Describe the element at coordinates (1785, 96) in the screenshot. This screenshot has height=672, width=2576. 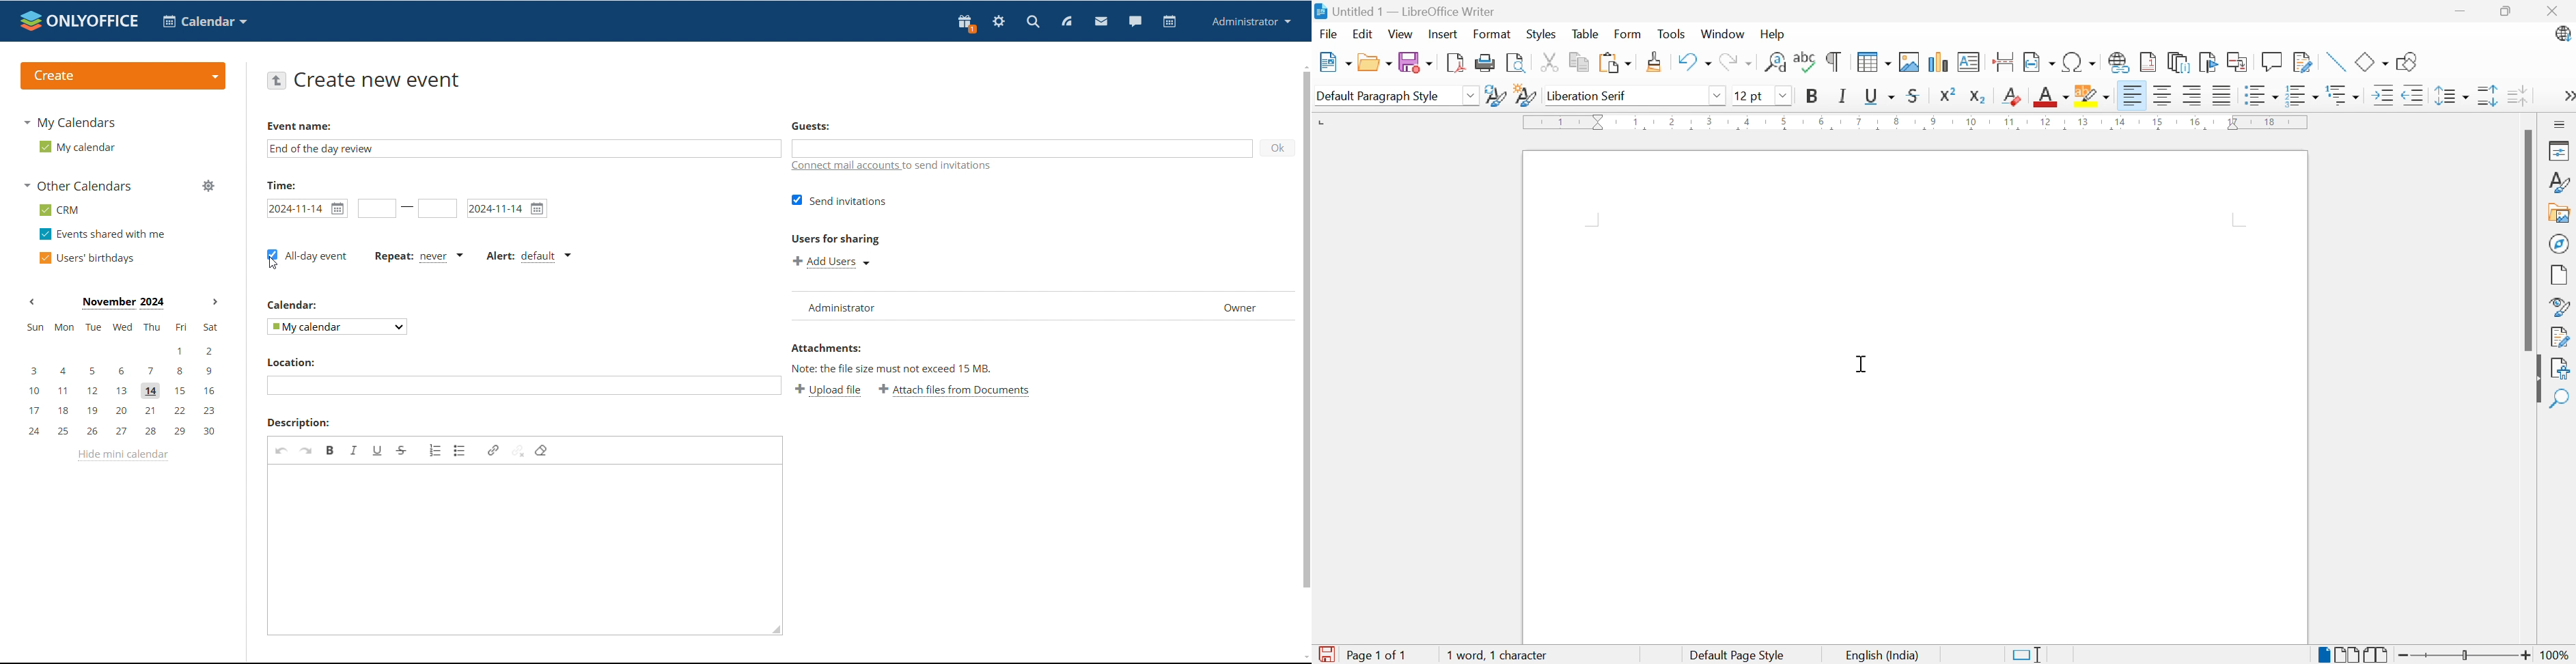
I see `Drop down` at that location.